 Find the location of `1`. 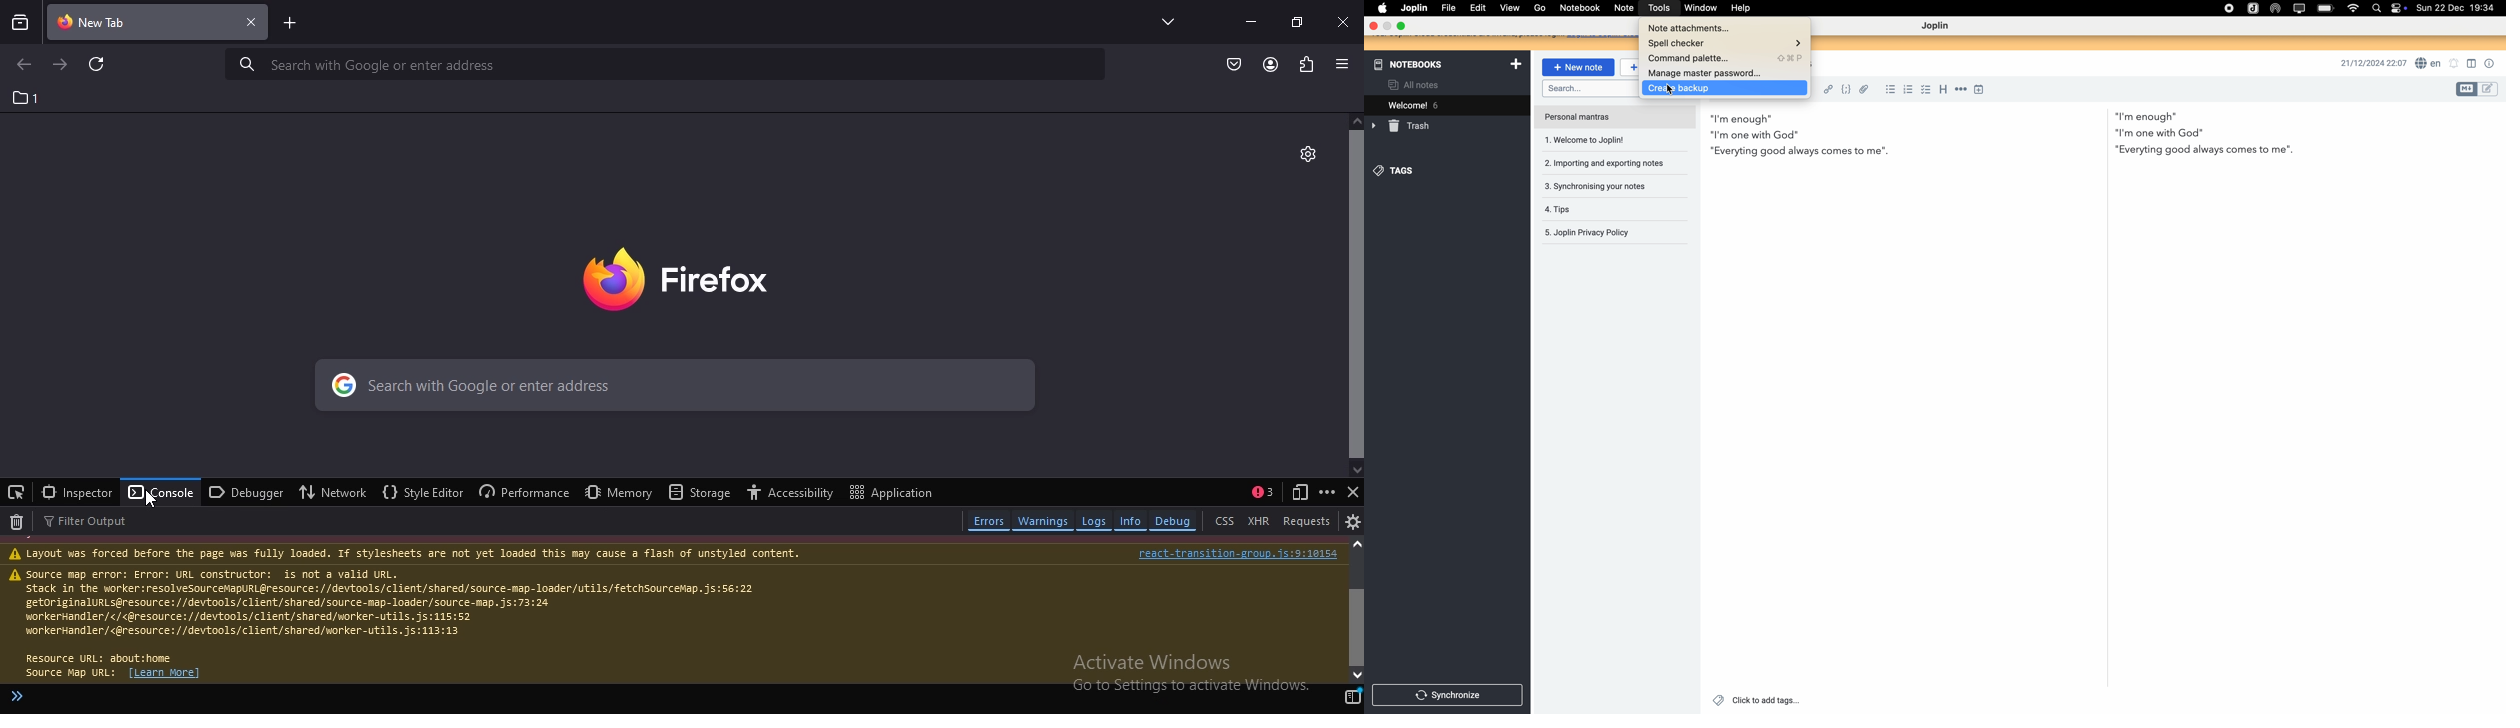

1 is located at coordinates (24, 97).